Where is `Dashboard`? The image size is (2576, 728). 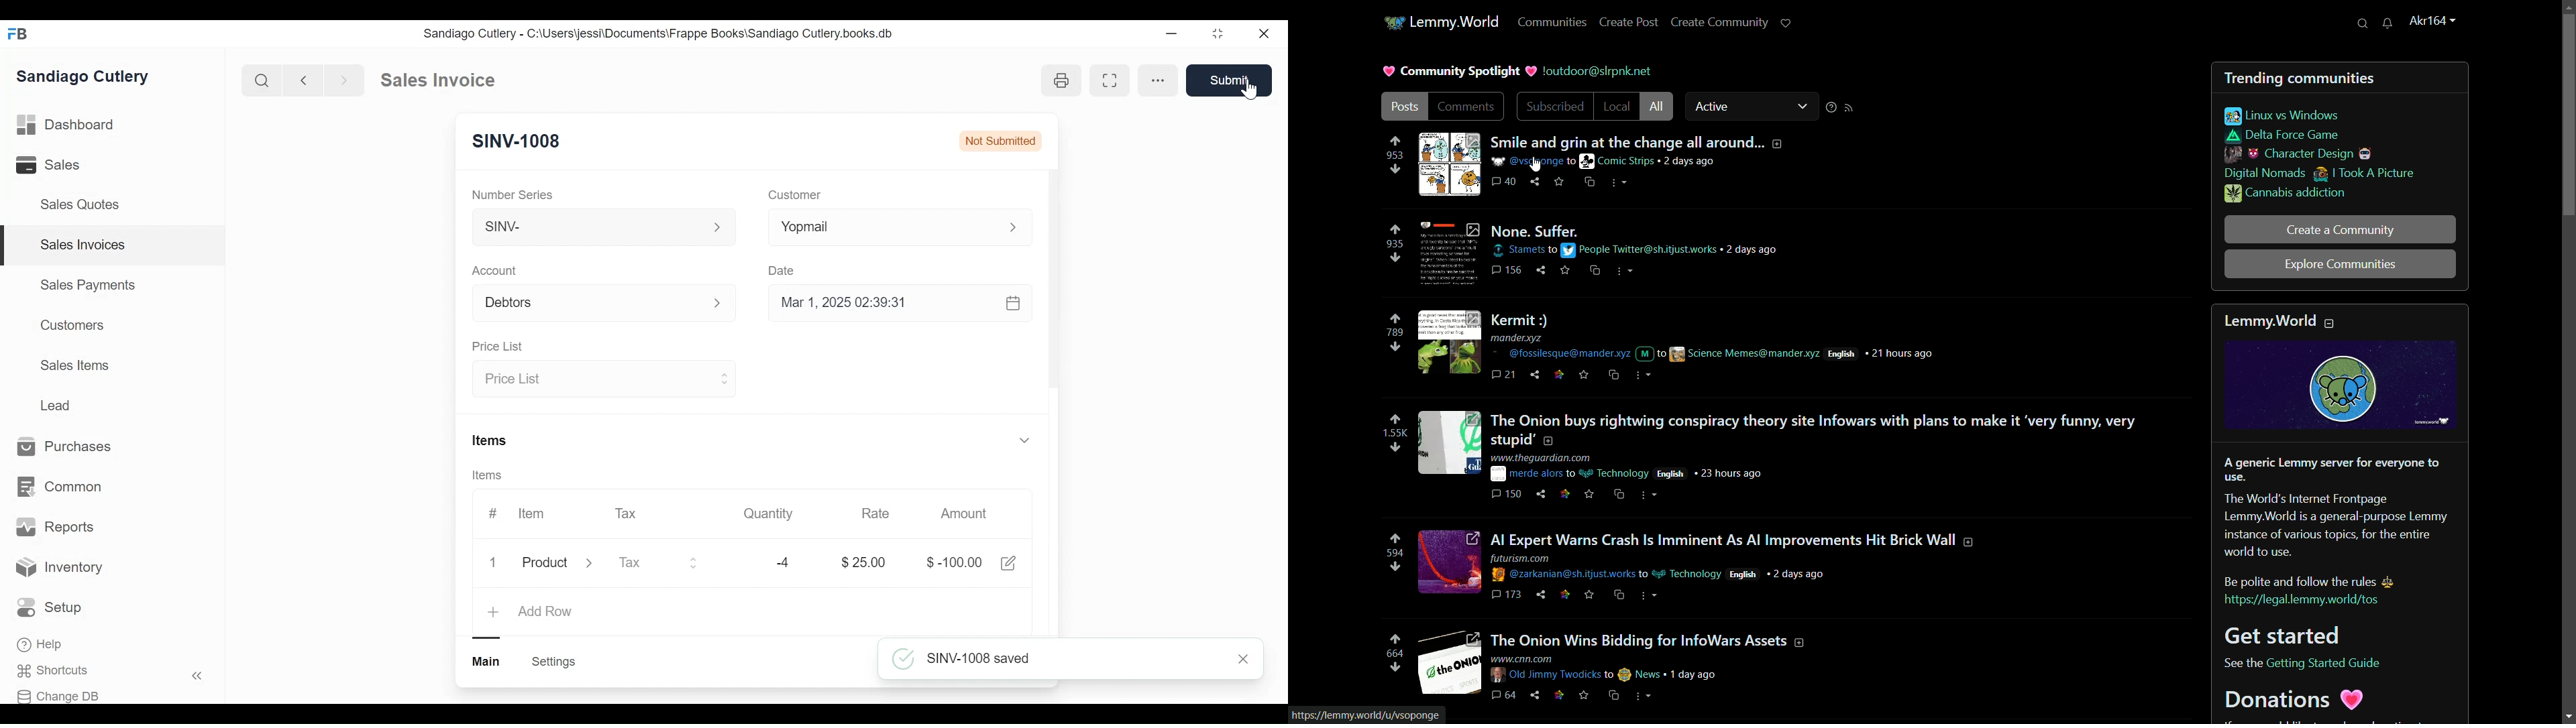 Dashboard is located at coordinates (65, 125).